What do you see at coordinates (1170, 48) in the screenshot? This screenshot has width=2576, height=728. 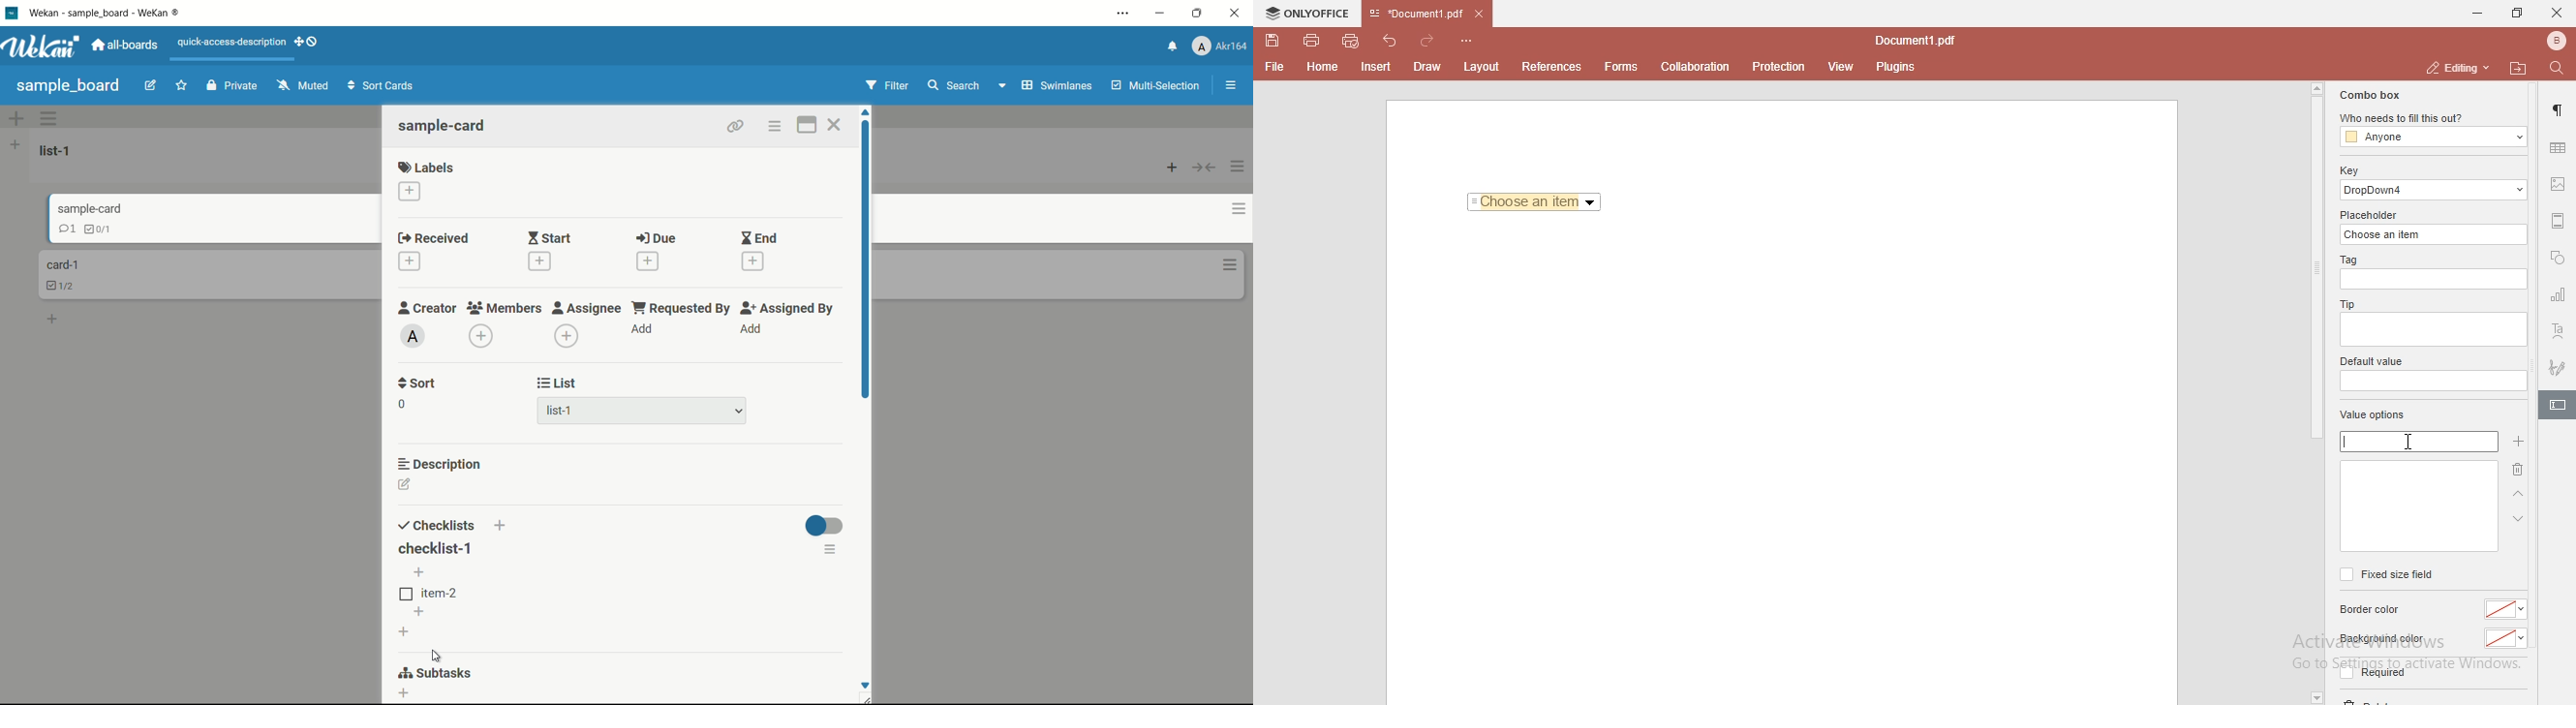 I see `notifications` at bounding box center [1170, 48].